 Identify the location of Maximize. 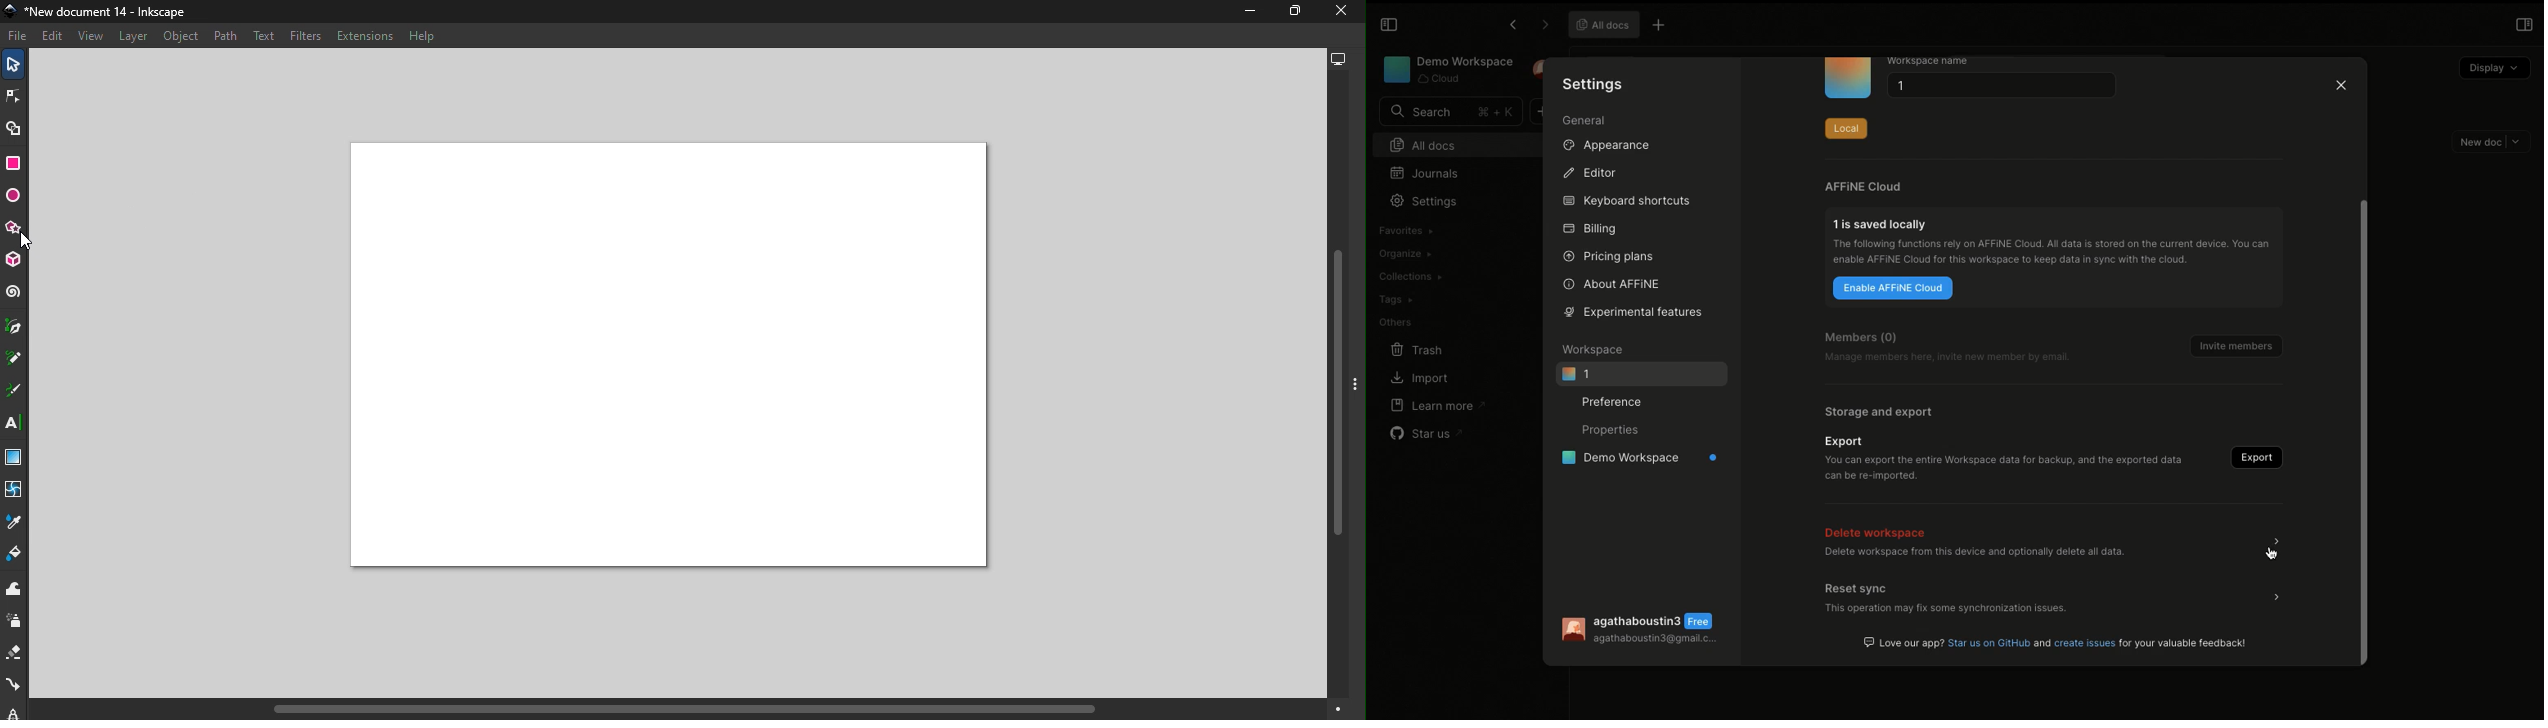
(1289, 12).